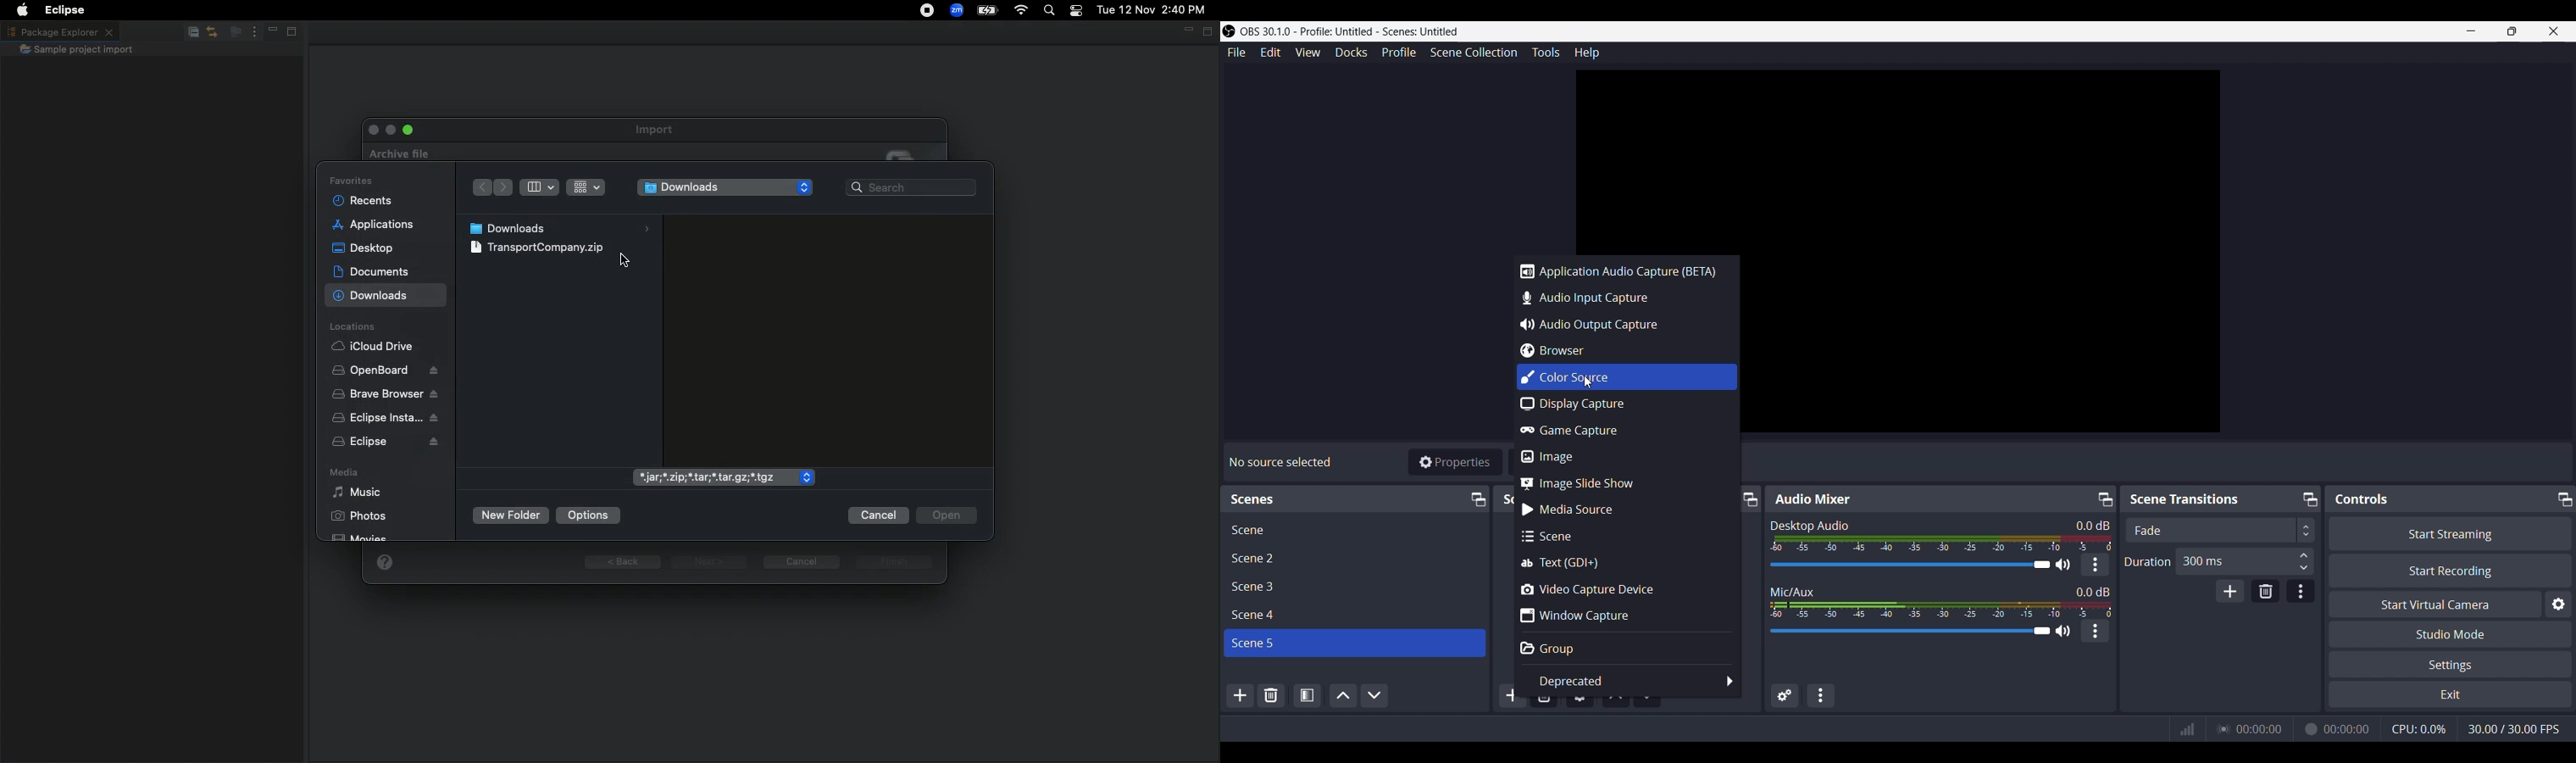  What do you see at coordinates (2448, 532) in the screenshot?
I see `Start Streaming` at bounding box center [2448, 532].